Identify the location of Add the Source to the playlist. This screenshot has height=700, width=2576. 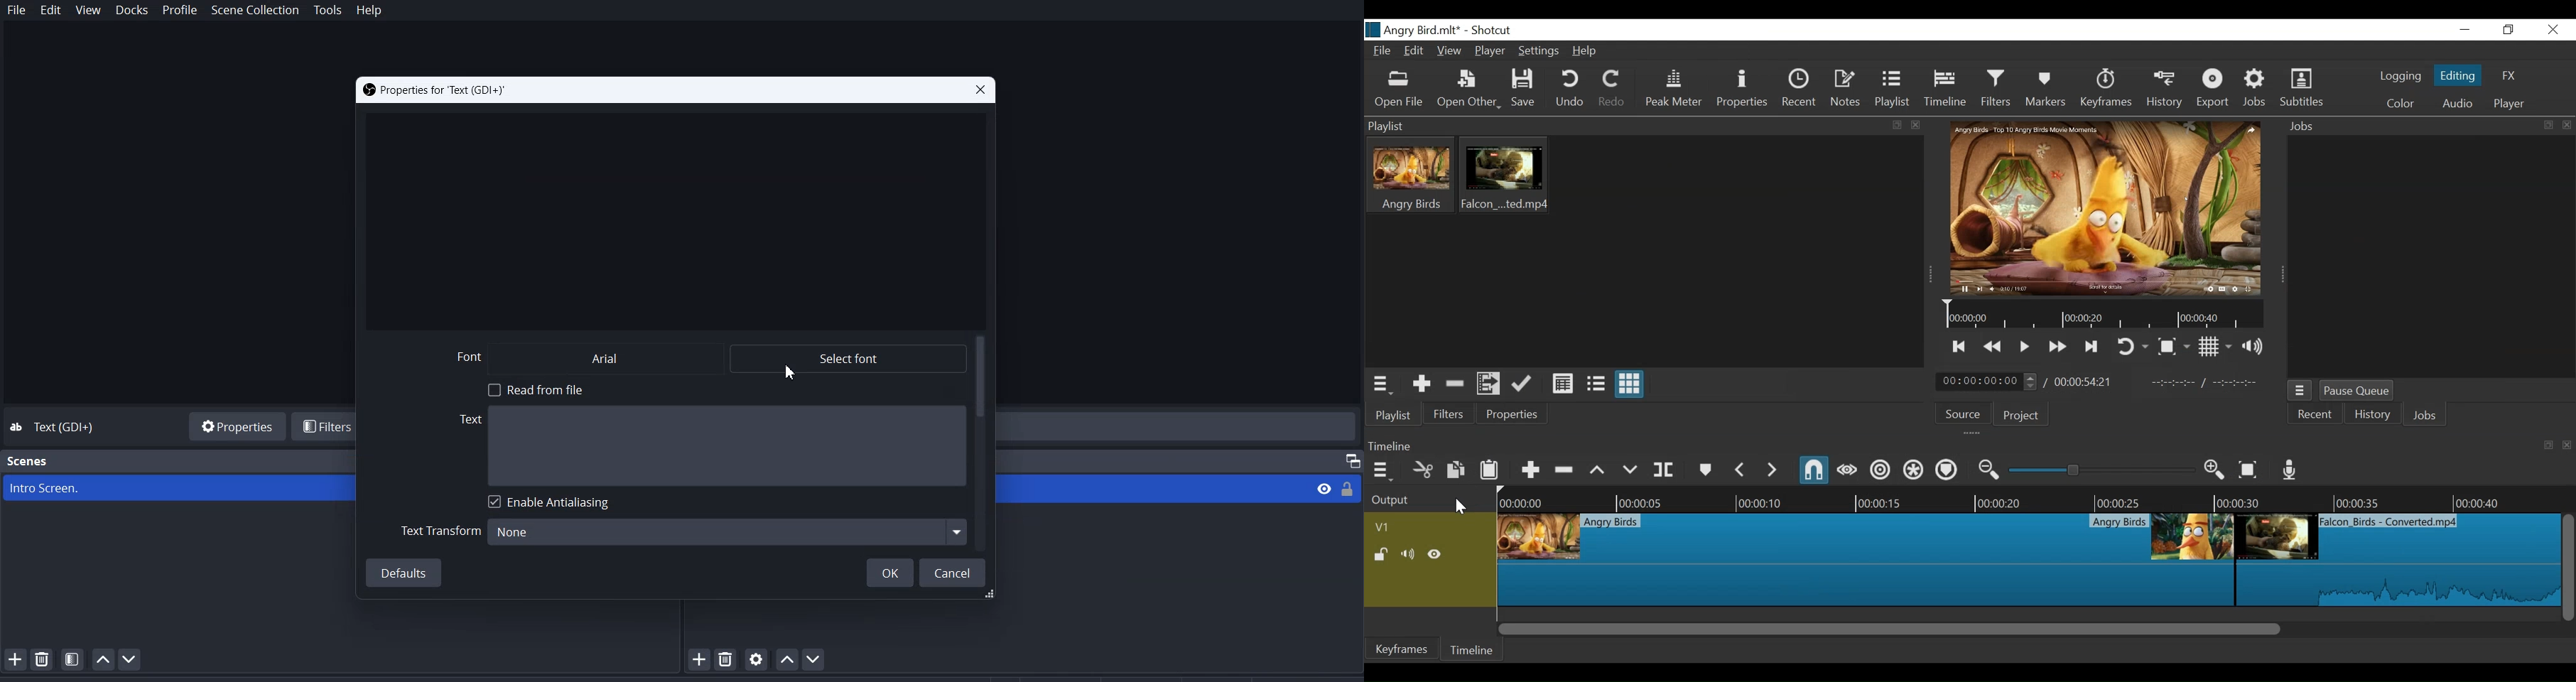
(1420, 384).